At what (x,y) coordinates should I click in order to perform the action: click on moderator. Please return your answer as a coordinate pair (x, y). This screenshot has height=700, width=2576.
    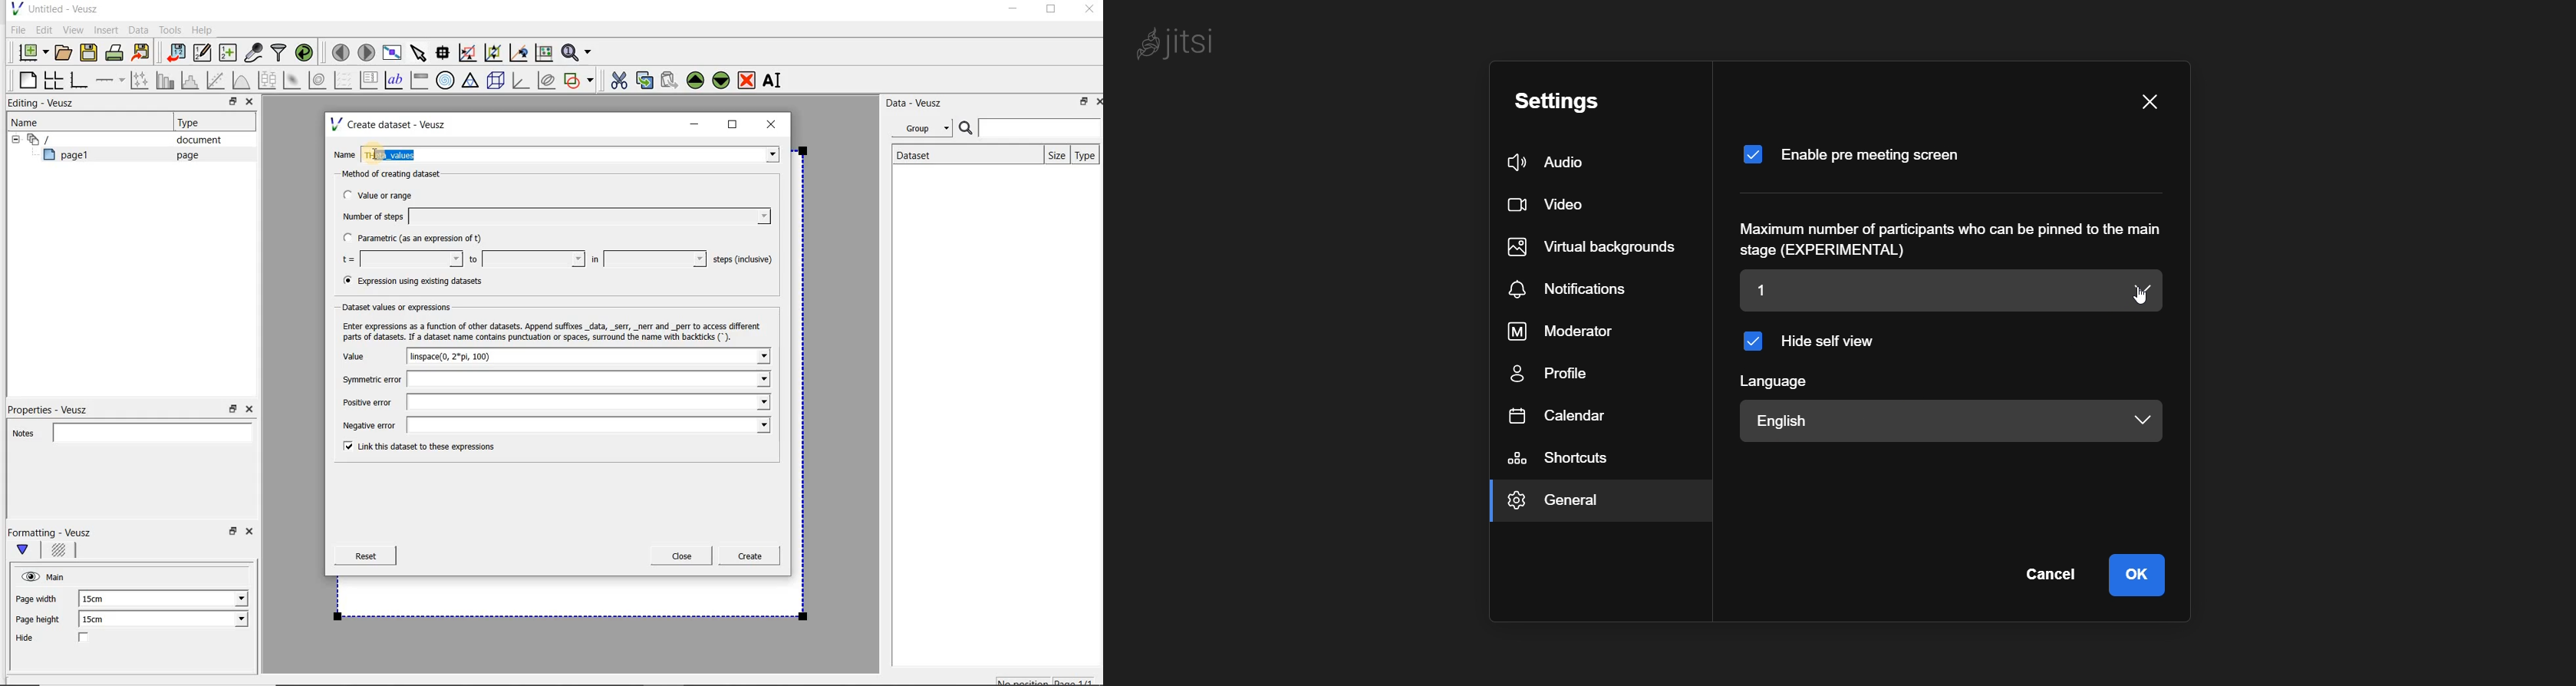
    Looking at the image, I should click on (1573, 330).